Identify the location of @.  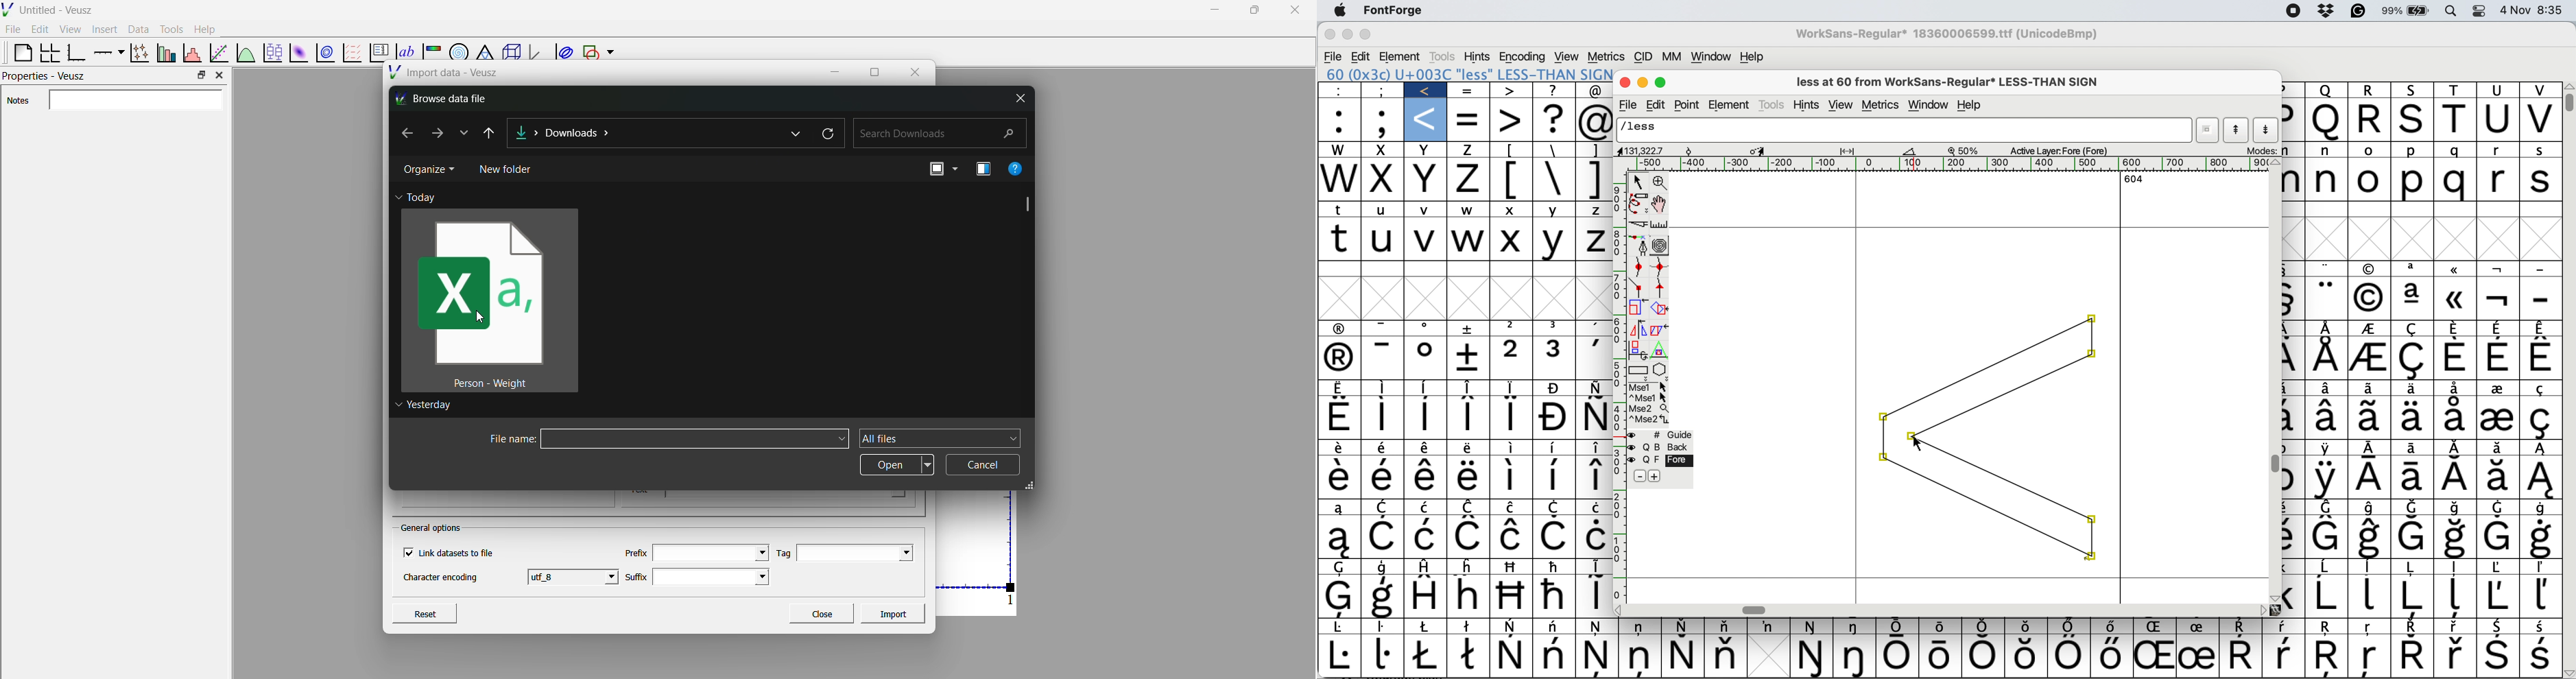
(1597, 120).